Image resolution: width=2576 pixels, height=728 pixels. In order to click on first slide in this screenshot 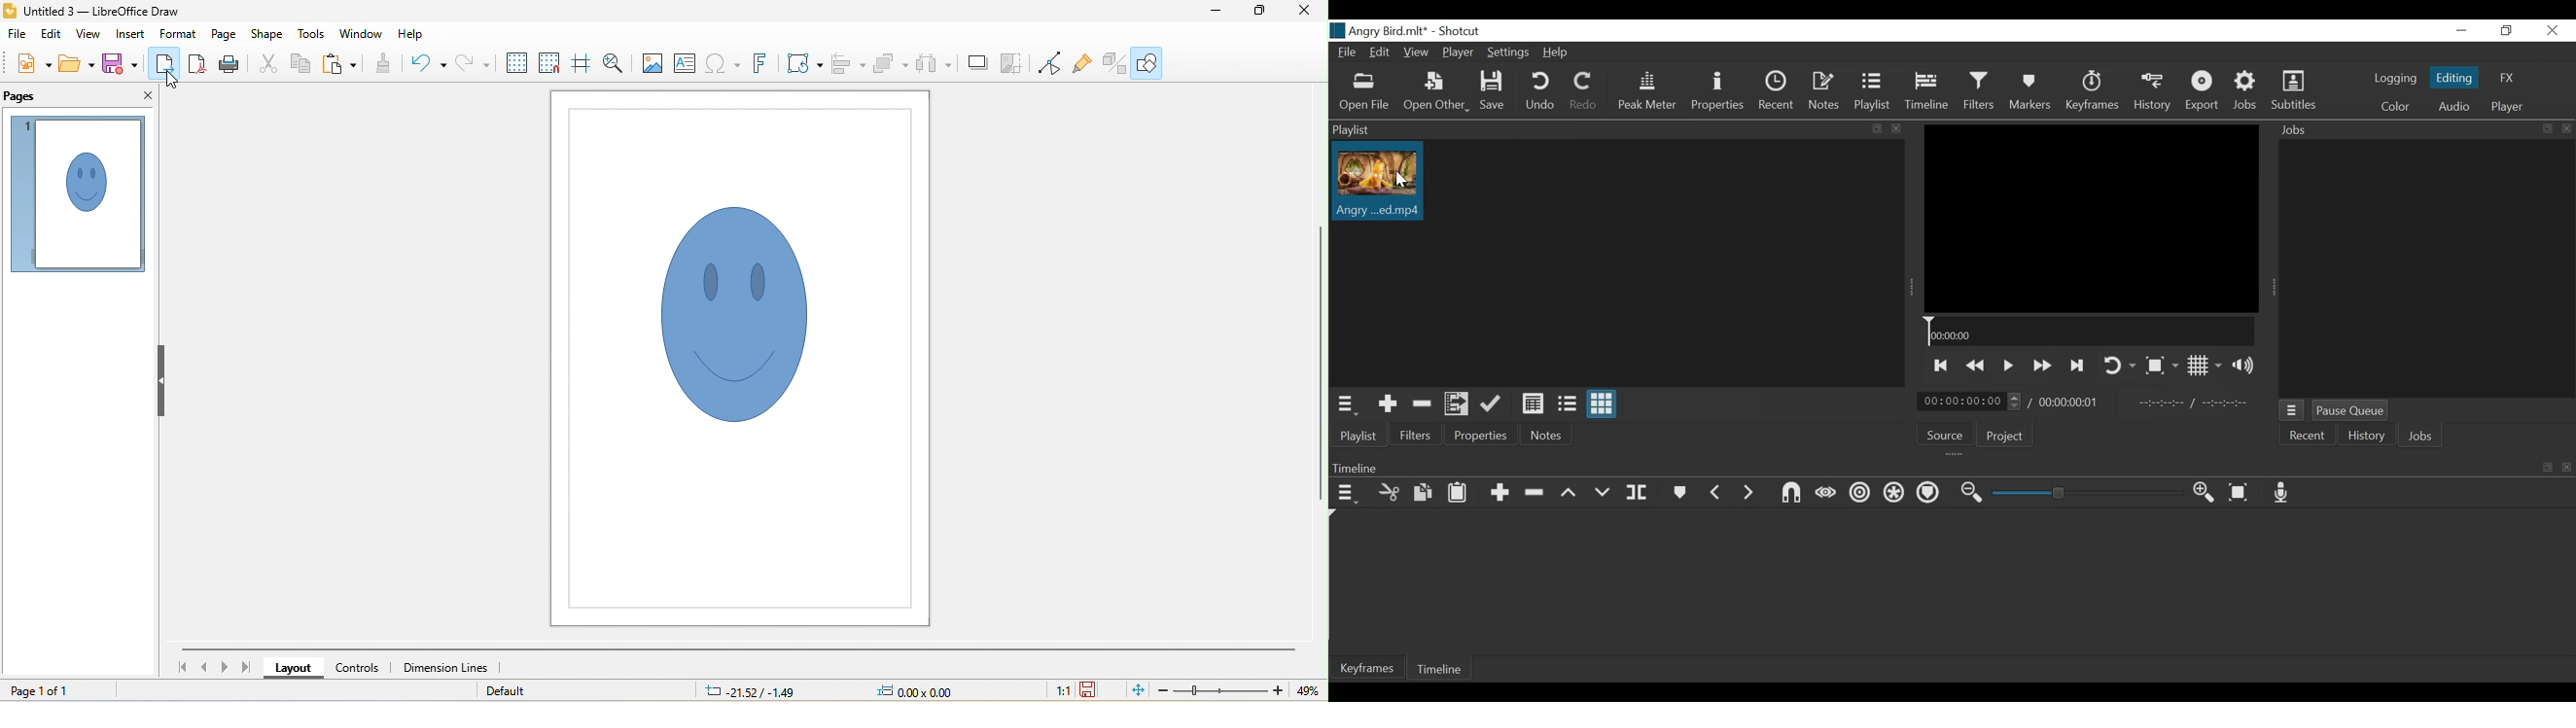, I will do `click(186, 667)`.